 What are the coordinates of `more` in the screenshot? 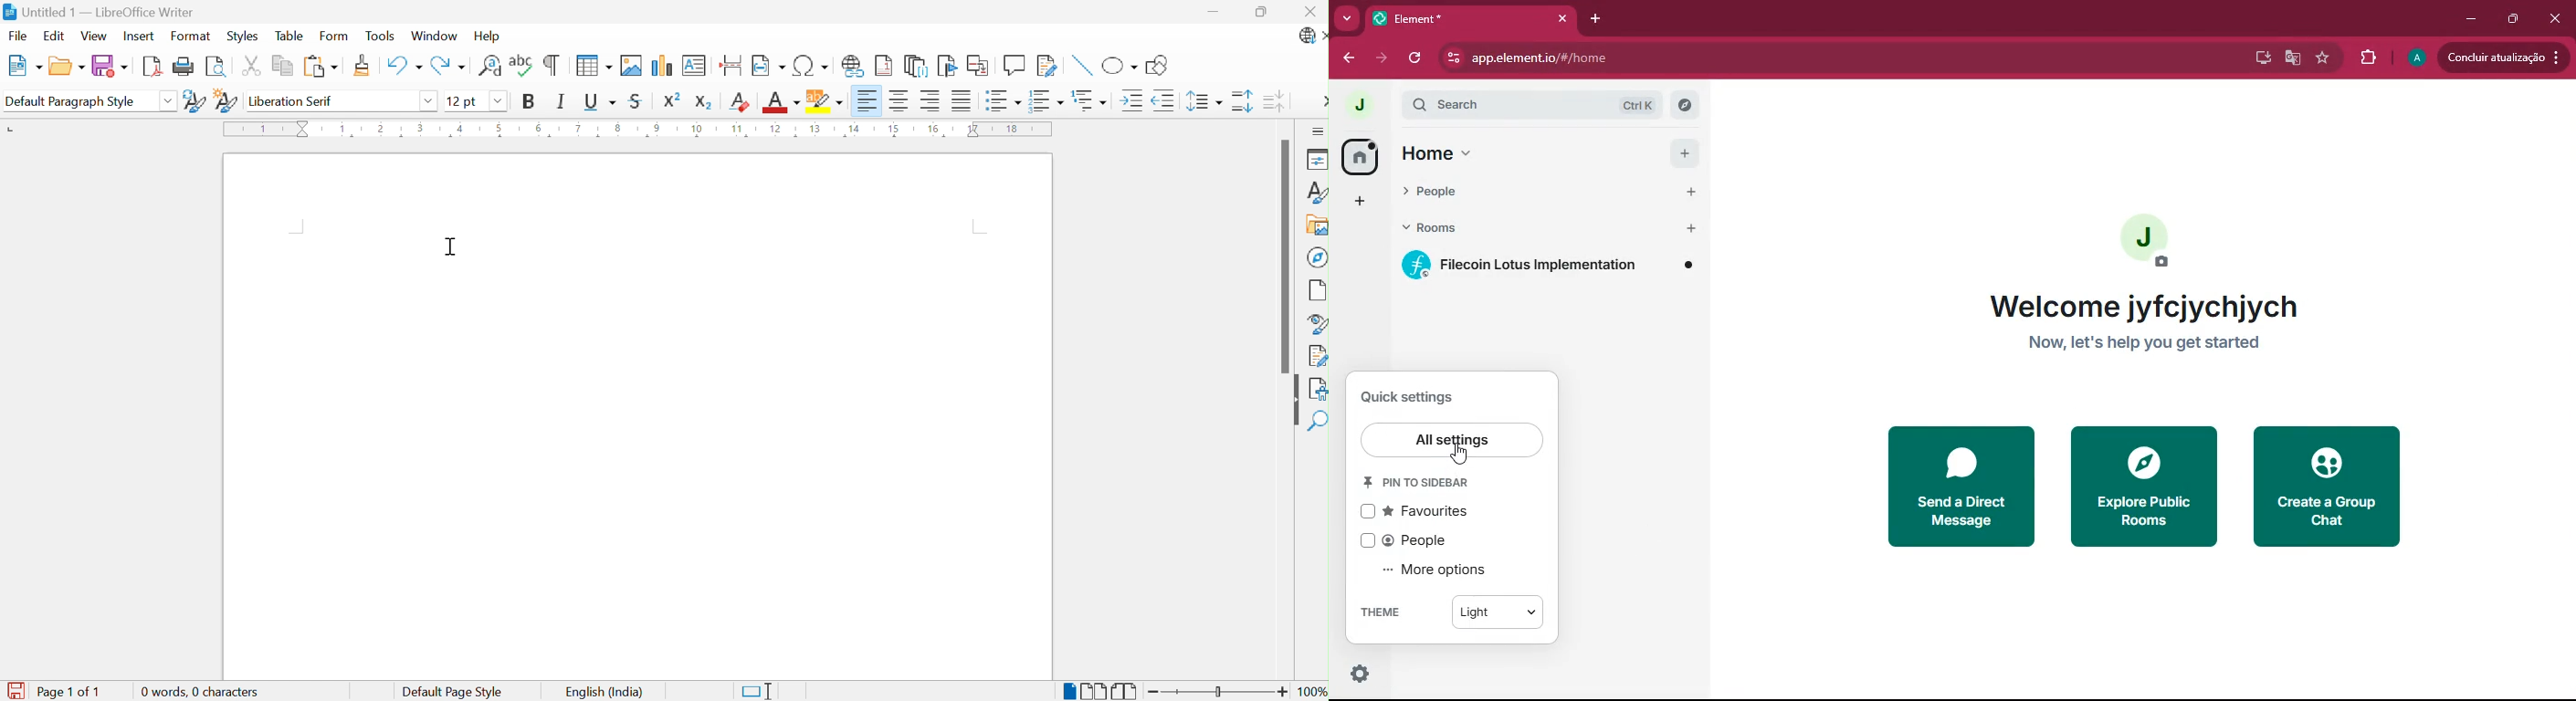 It's located at (1347, 19).